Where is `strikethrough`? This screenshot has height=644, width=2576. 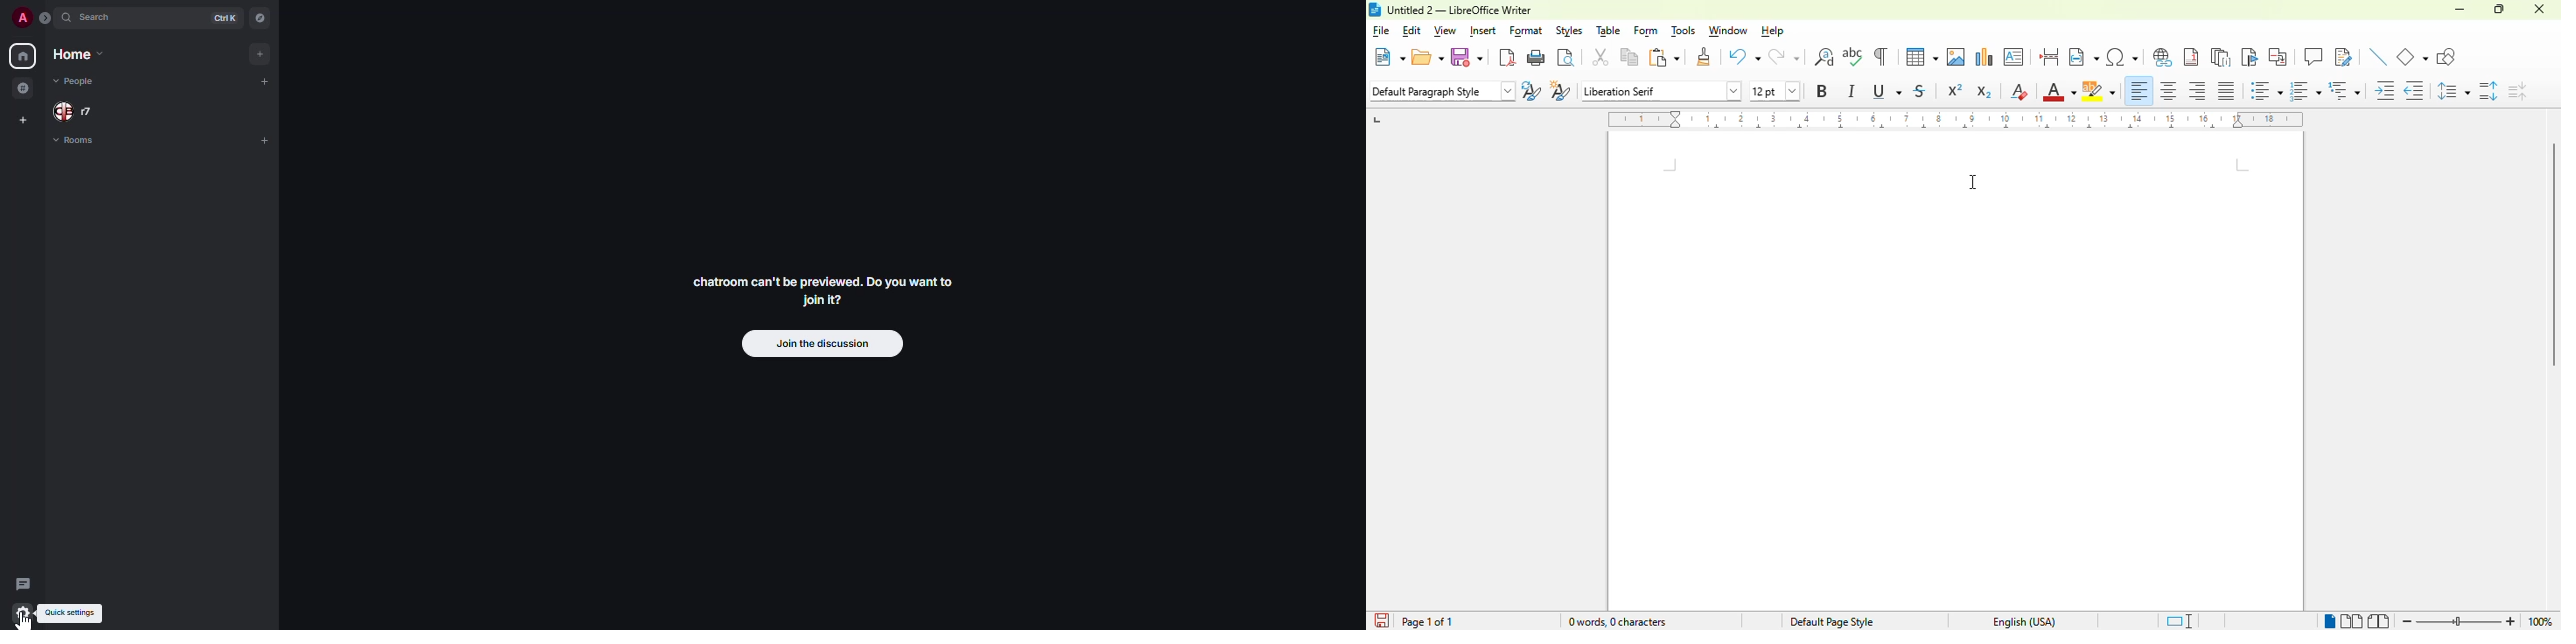 strikethrough is located at coordinates (1920, 91).